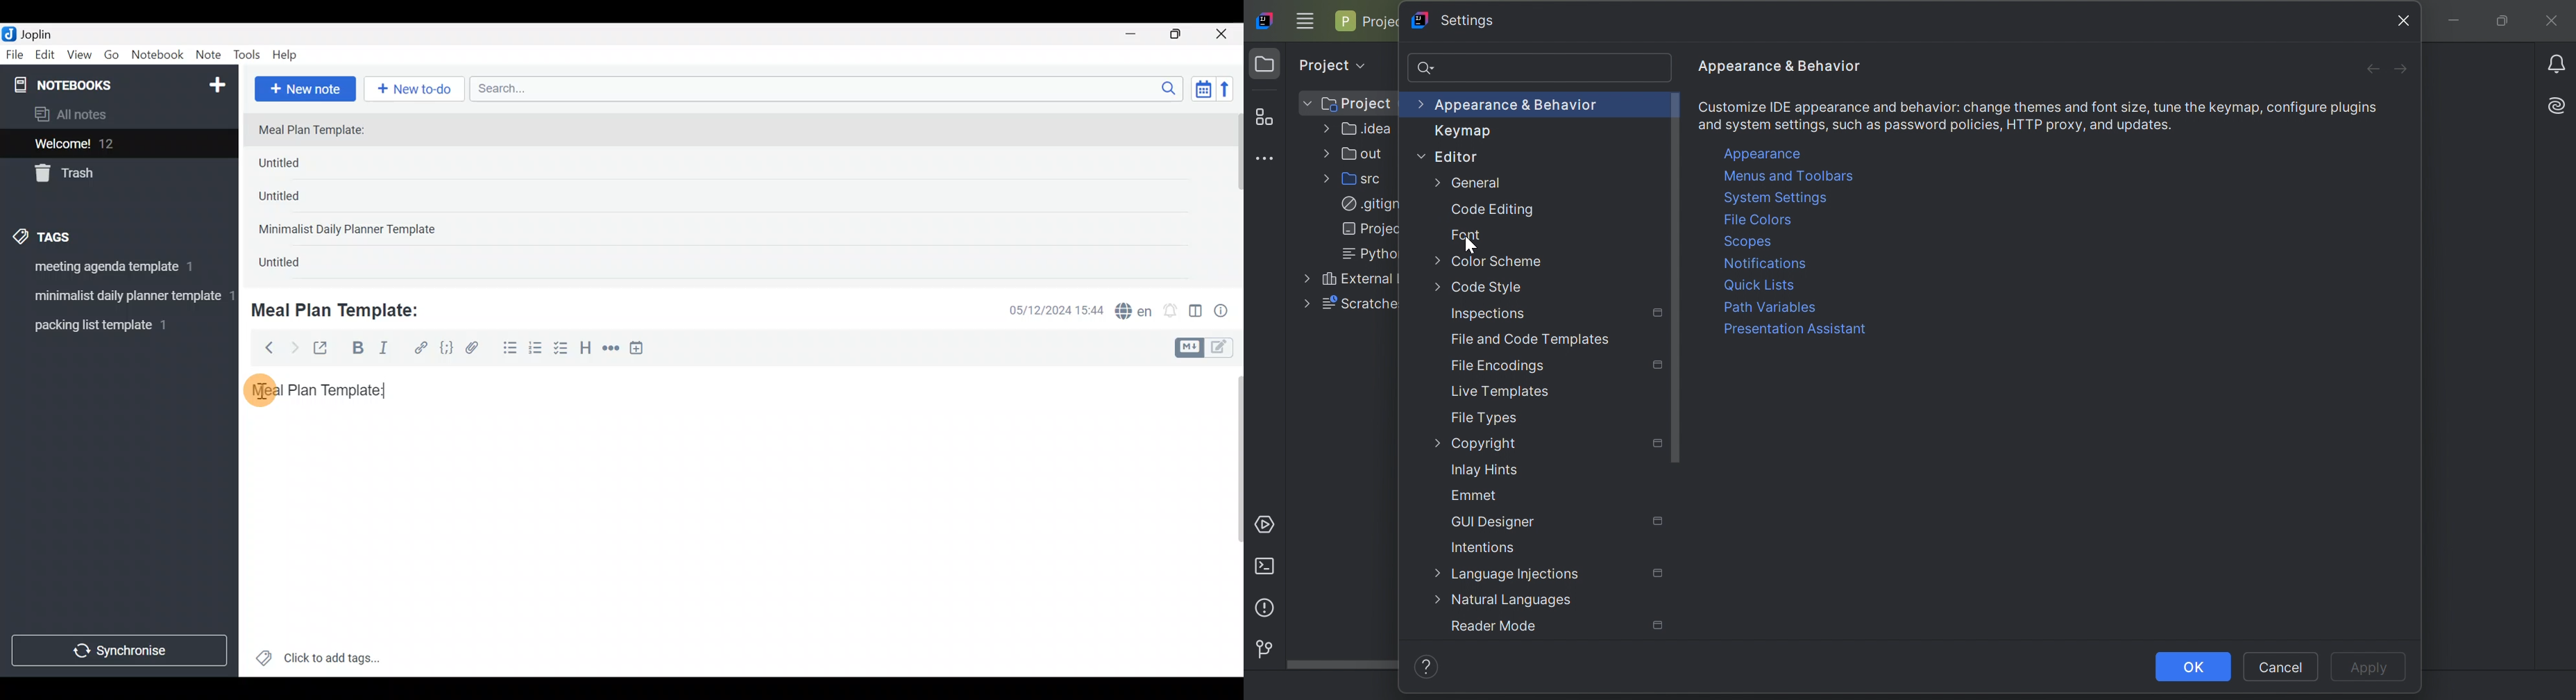 The height and width of the screenshot is (700, 2576). I want to click on Set alarm, so click(1171, 312).